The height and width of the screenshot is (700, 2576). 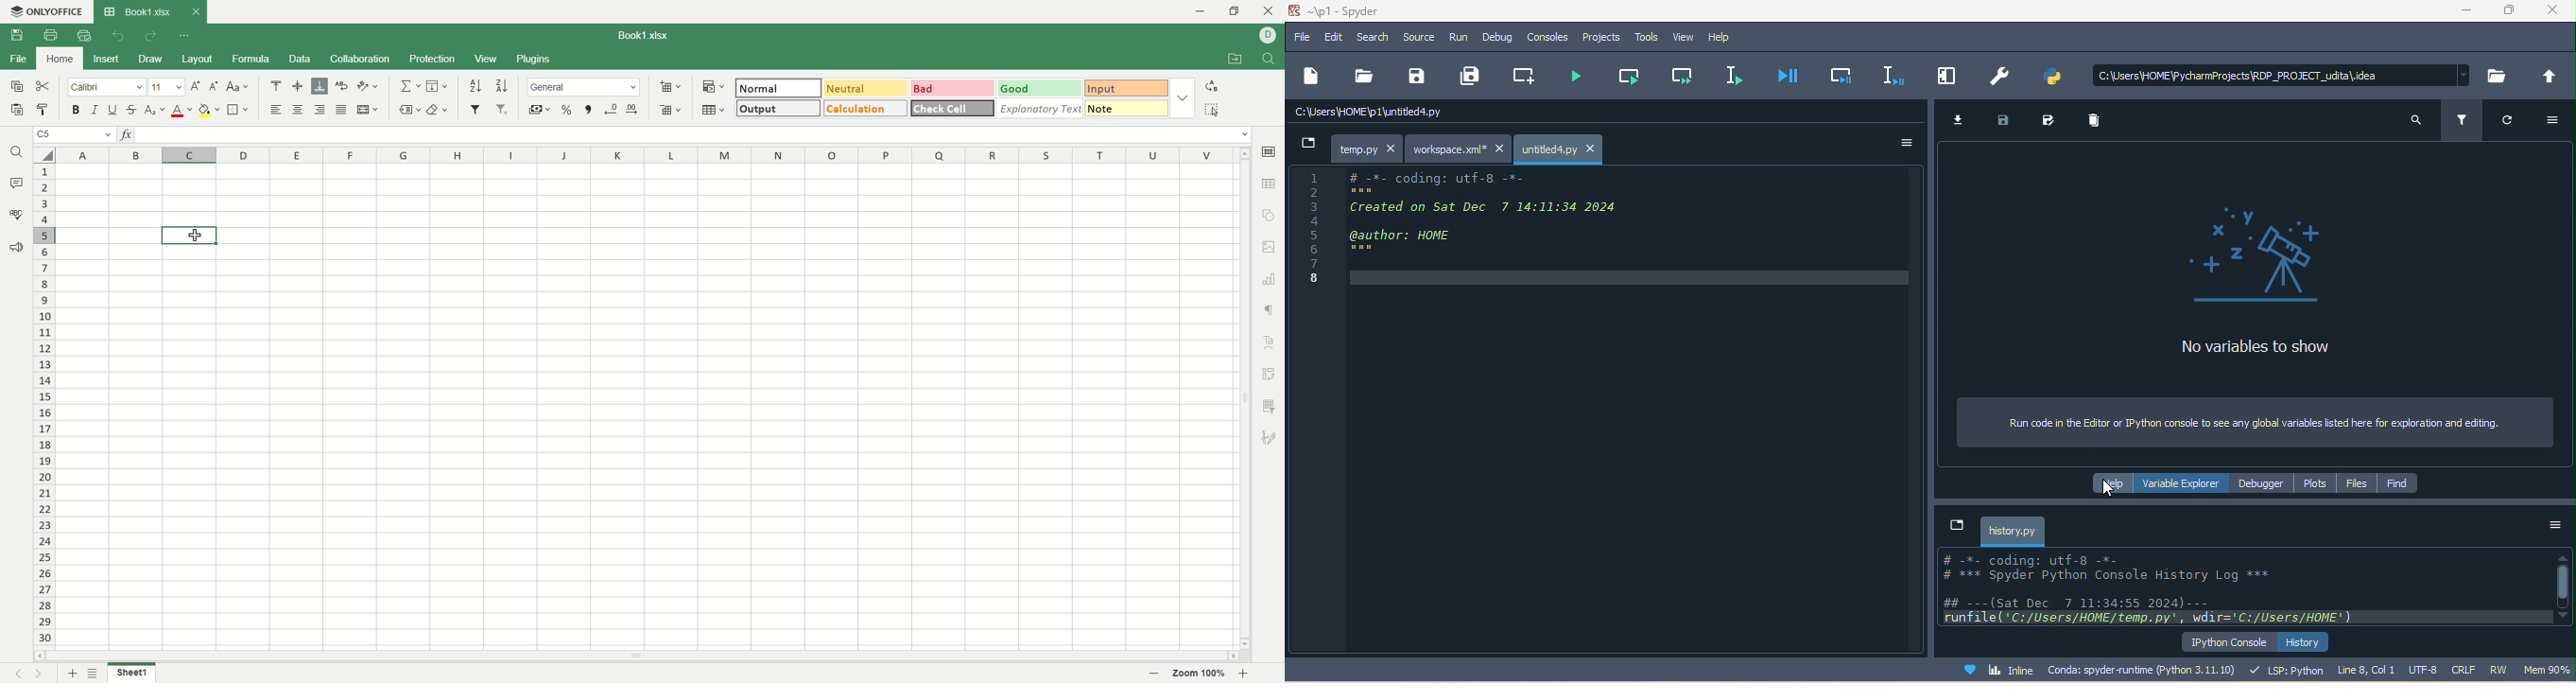 I want to click on cerate new cell, so click(x=1518, y=76).